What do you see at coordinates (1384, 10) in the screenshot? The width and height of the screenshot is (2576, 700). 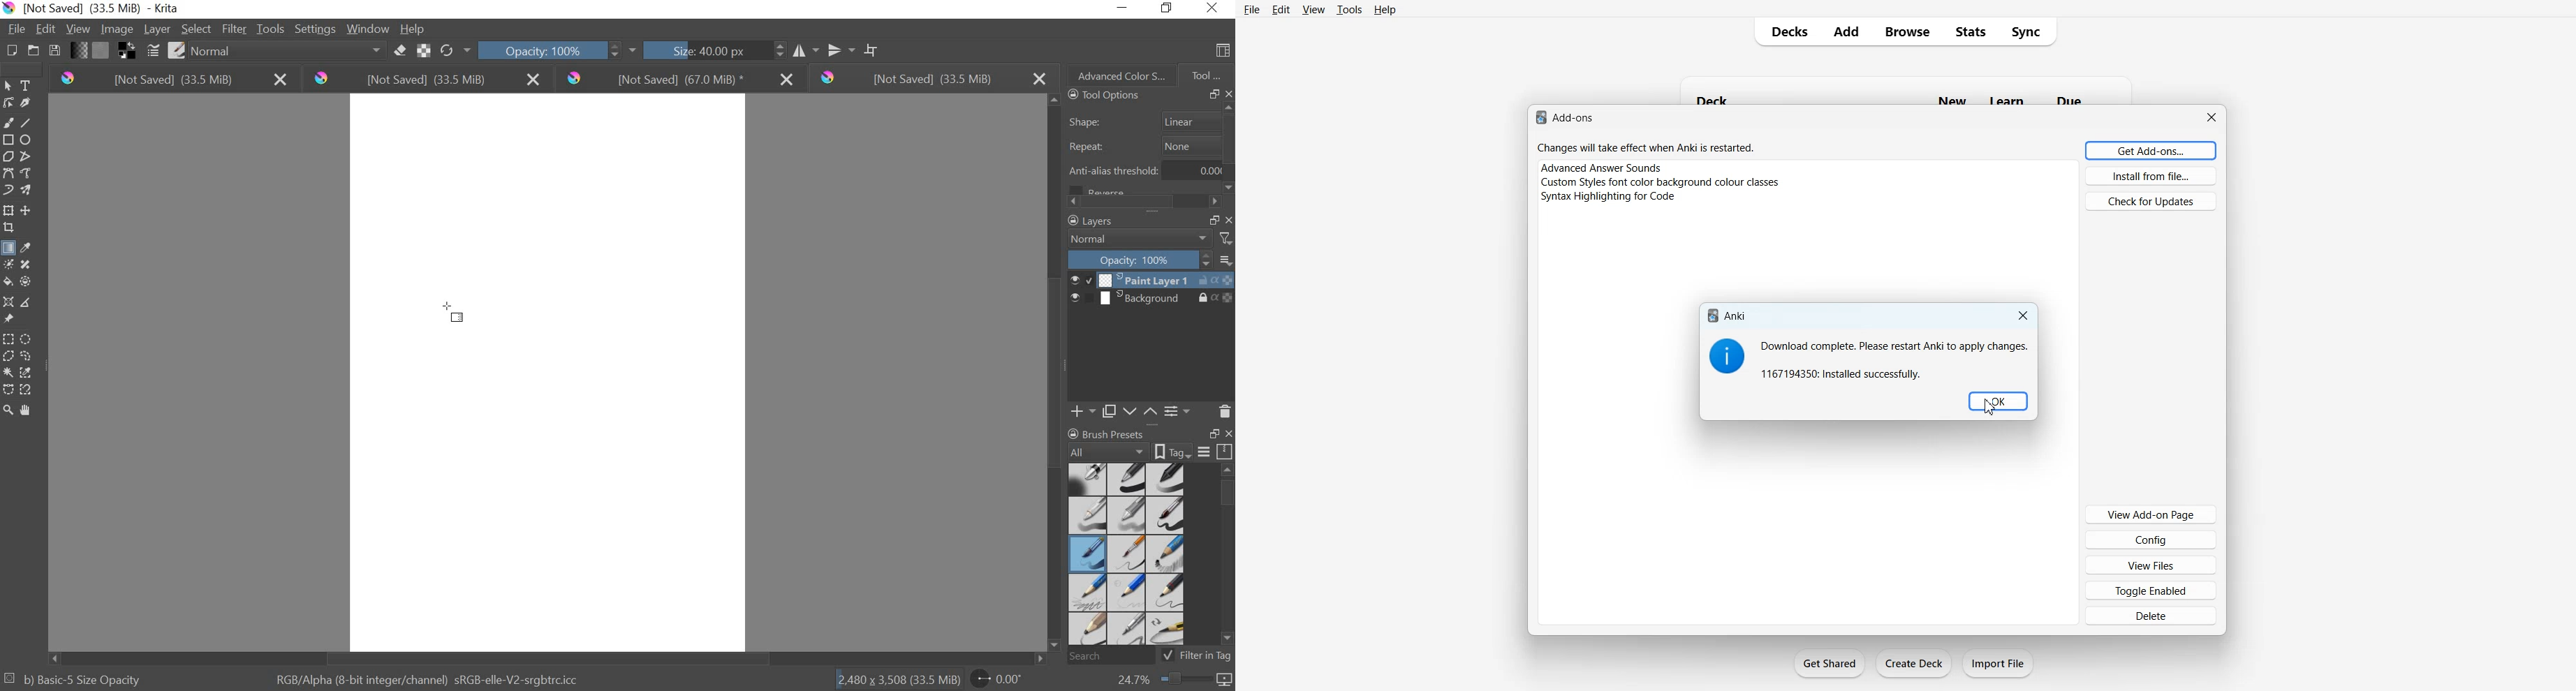 I see `Help` at bounding box center [1384, 10].